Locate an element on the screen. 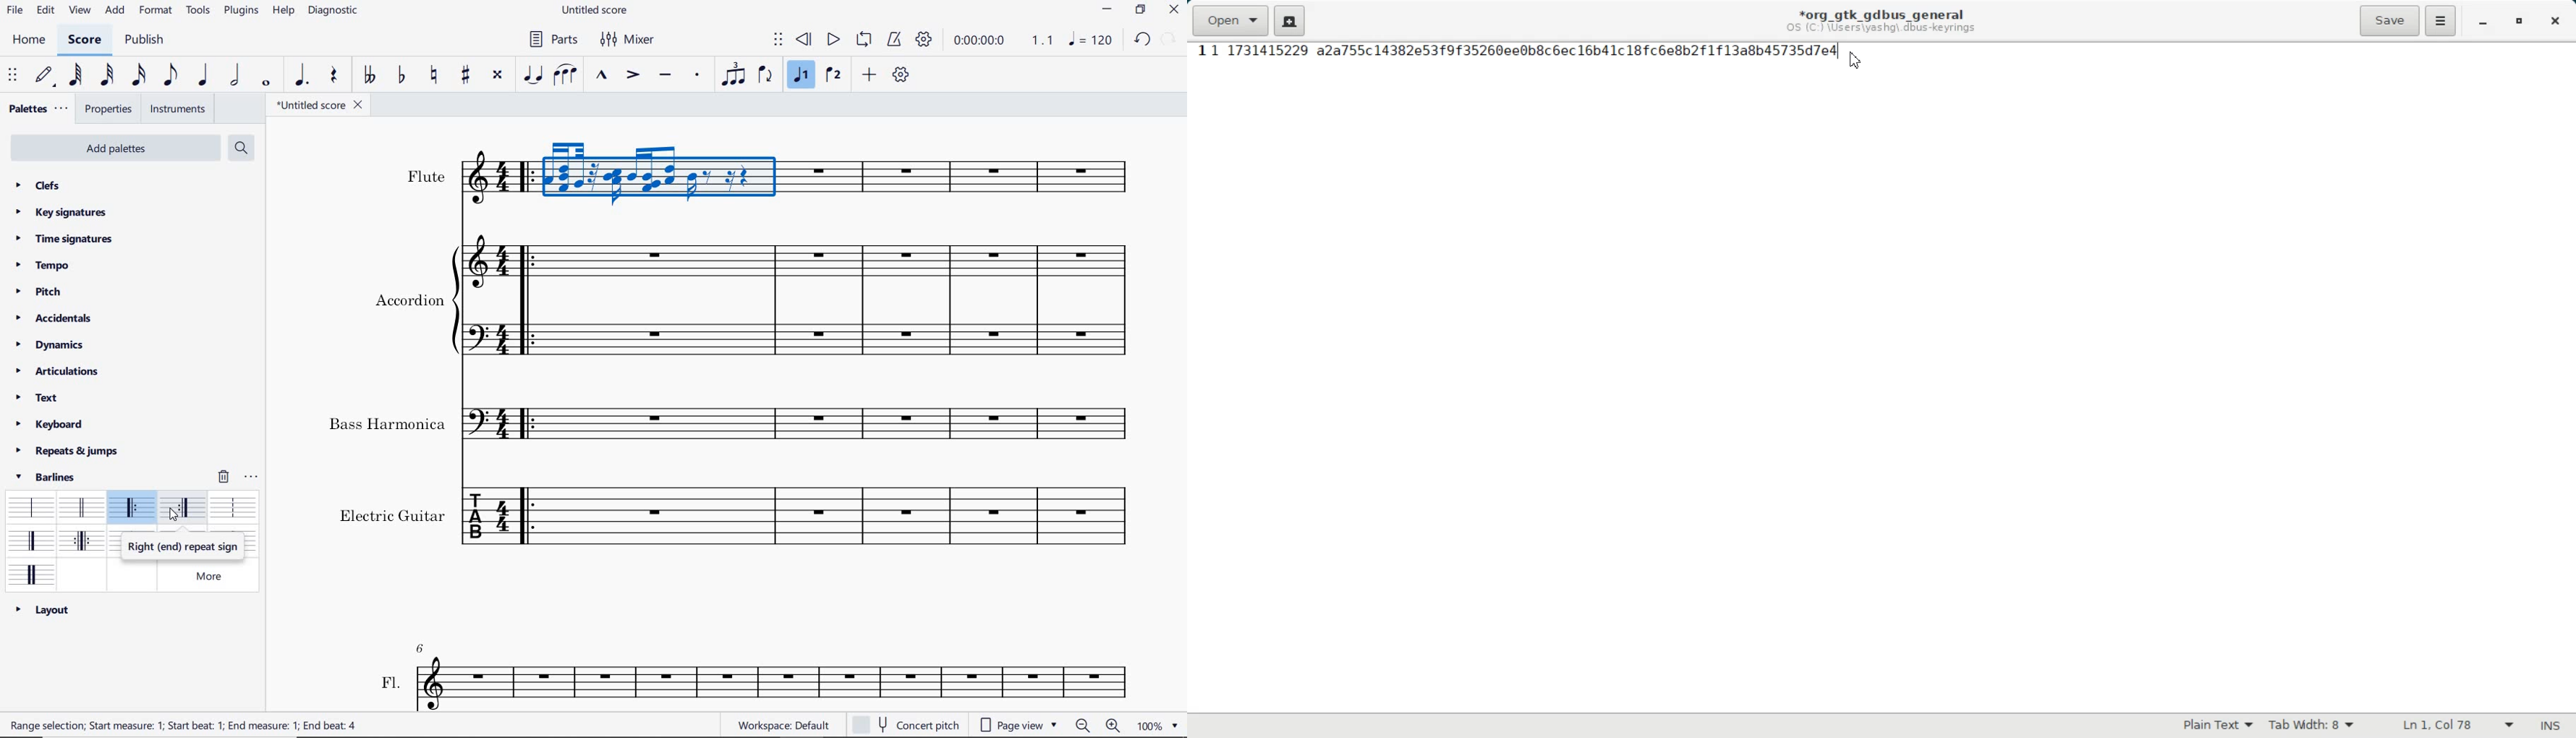 This screenshot has height=756, width=2576. time signatures is located at coordinates (64, 240).